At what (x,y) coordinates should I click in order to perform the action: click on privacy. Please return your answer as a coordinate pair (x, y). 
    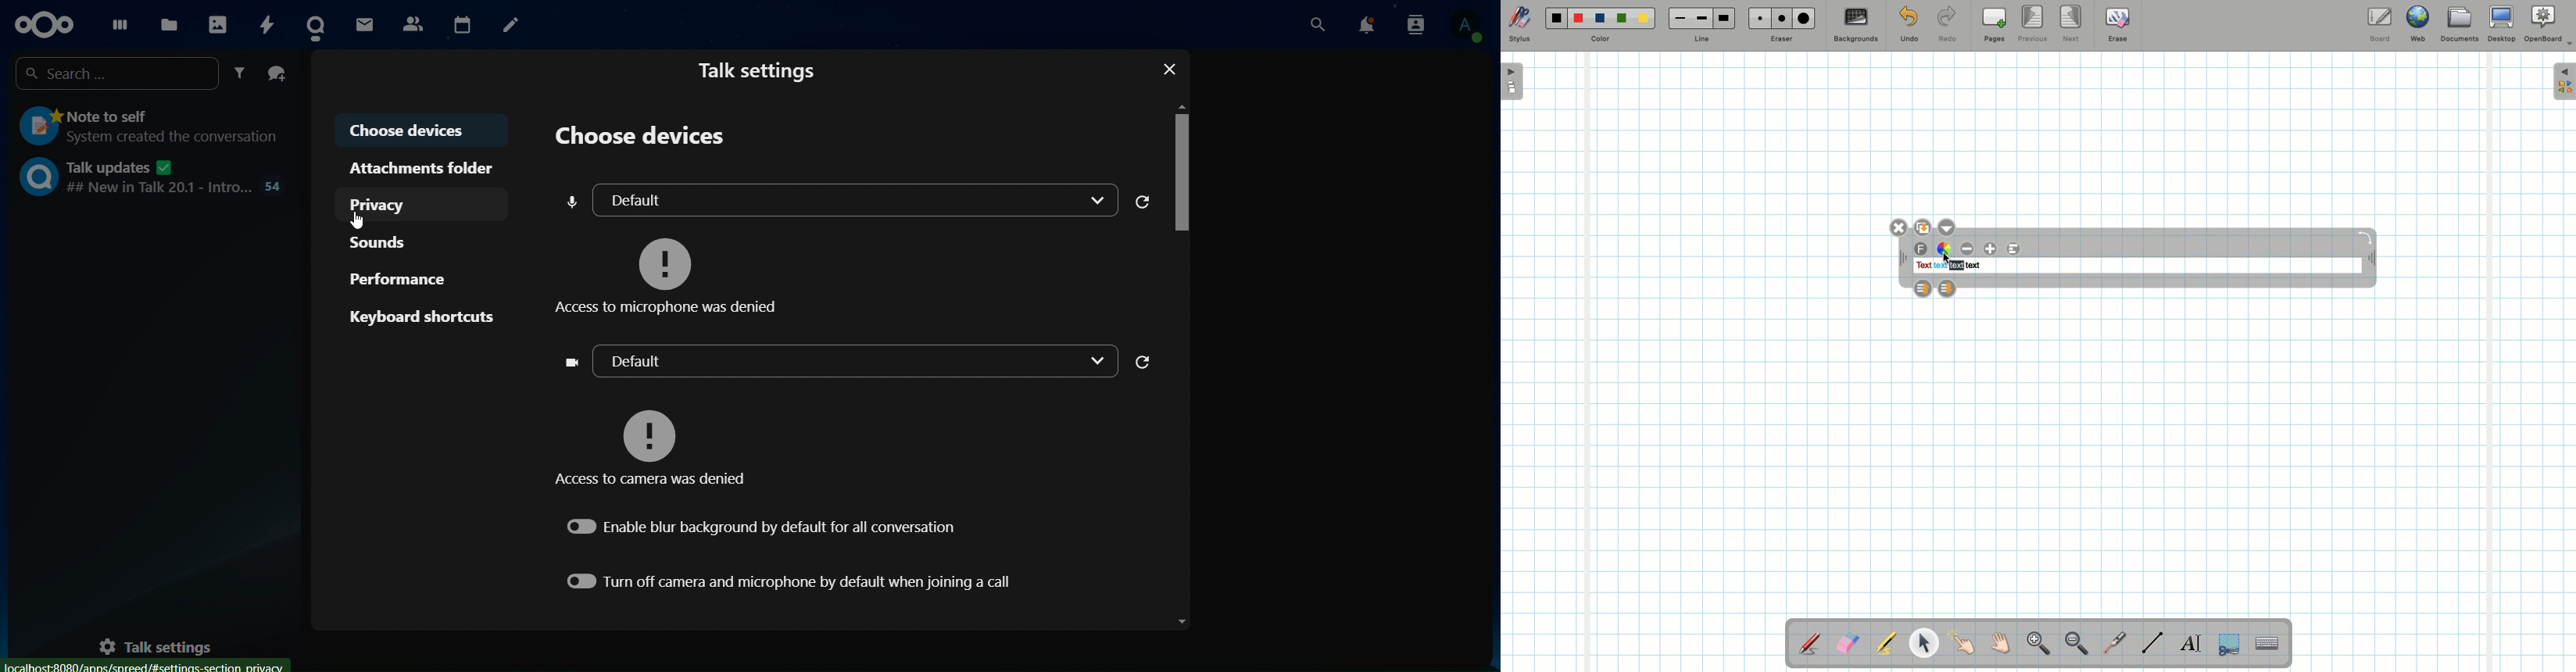
    Looking at the image, I should click on (394, 202).